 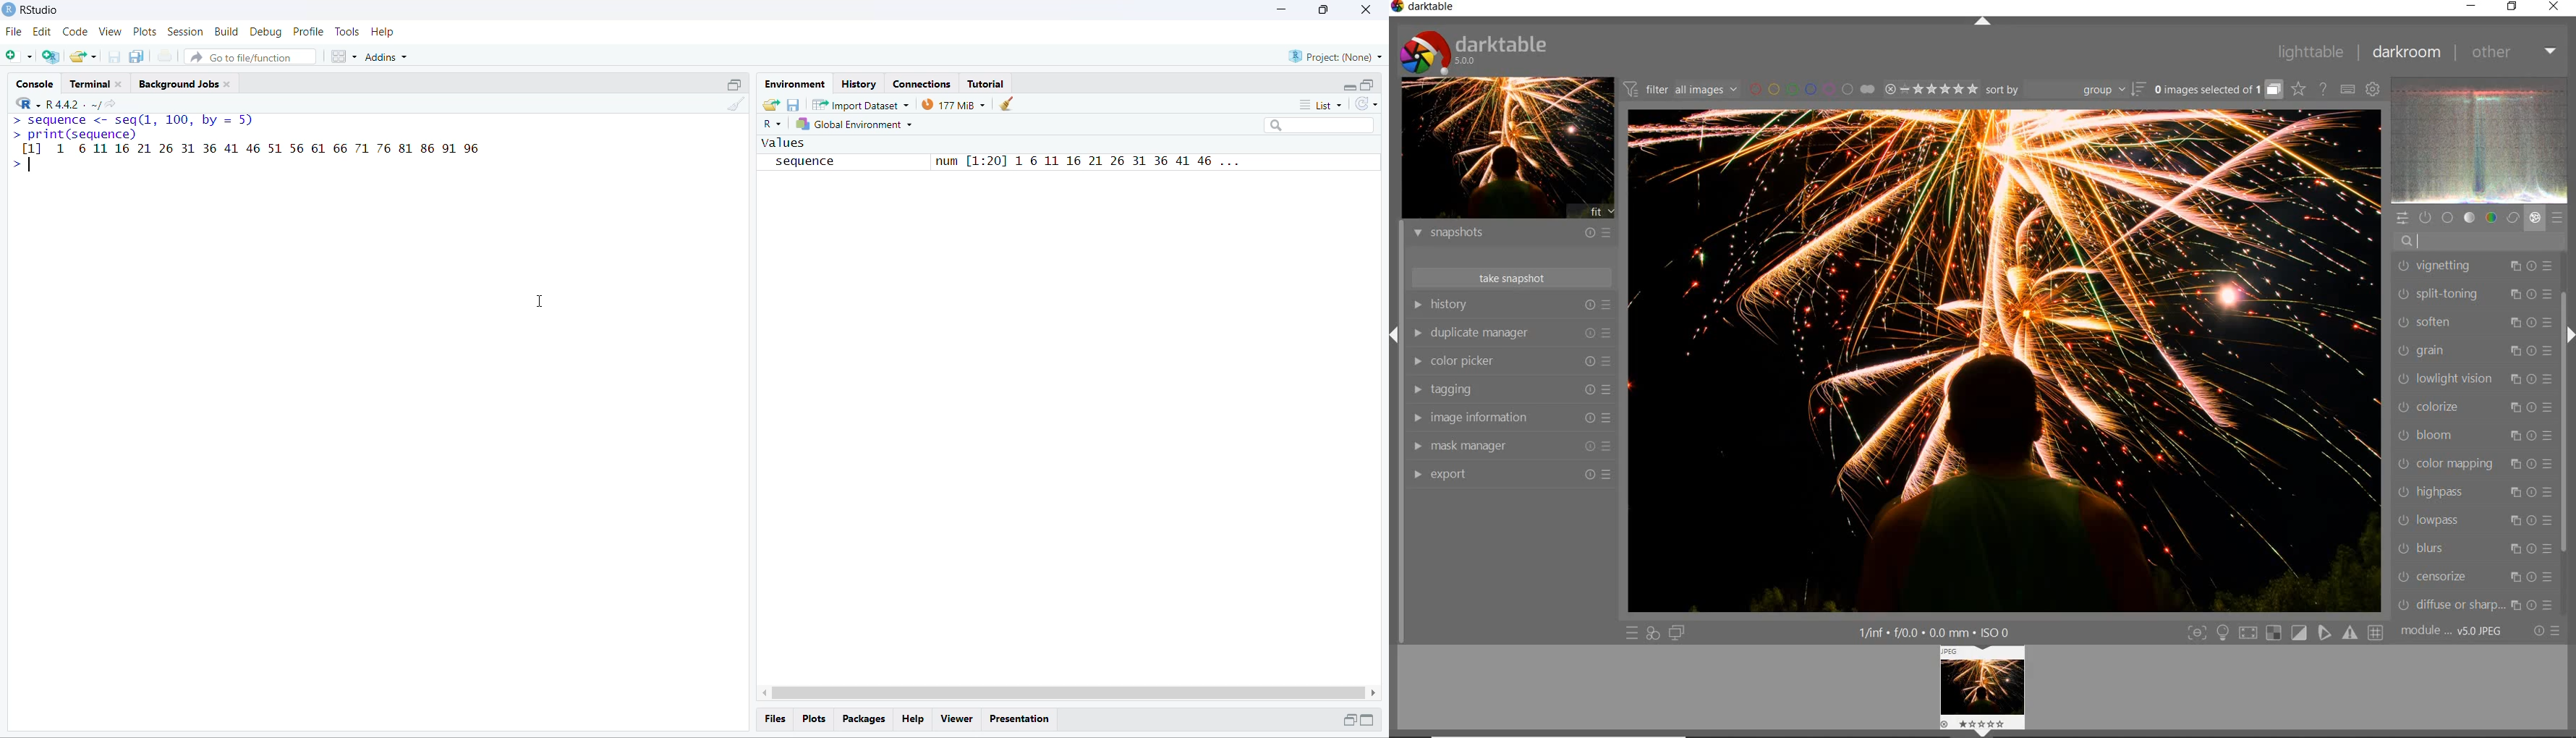 What do you see at coordinates (857, 124) in the screenshot?
I see `global enviornment` at bounding box center [857, 124].